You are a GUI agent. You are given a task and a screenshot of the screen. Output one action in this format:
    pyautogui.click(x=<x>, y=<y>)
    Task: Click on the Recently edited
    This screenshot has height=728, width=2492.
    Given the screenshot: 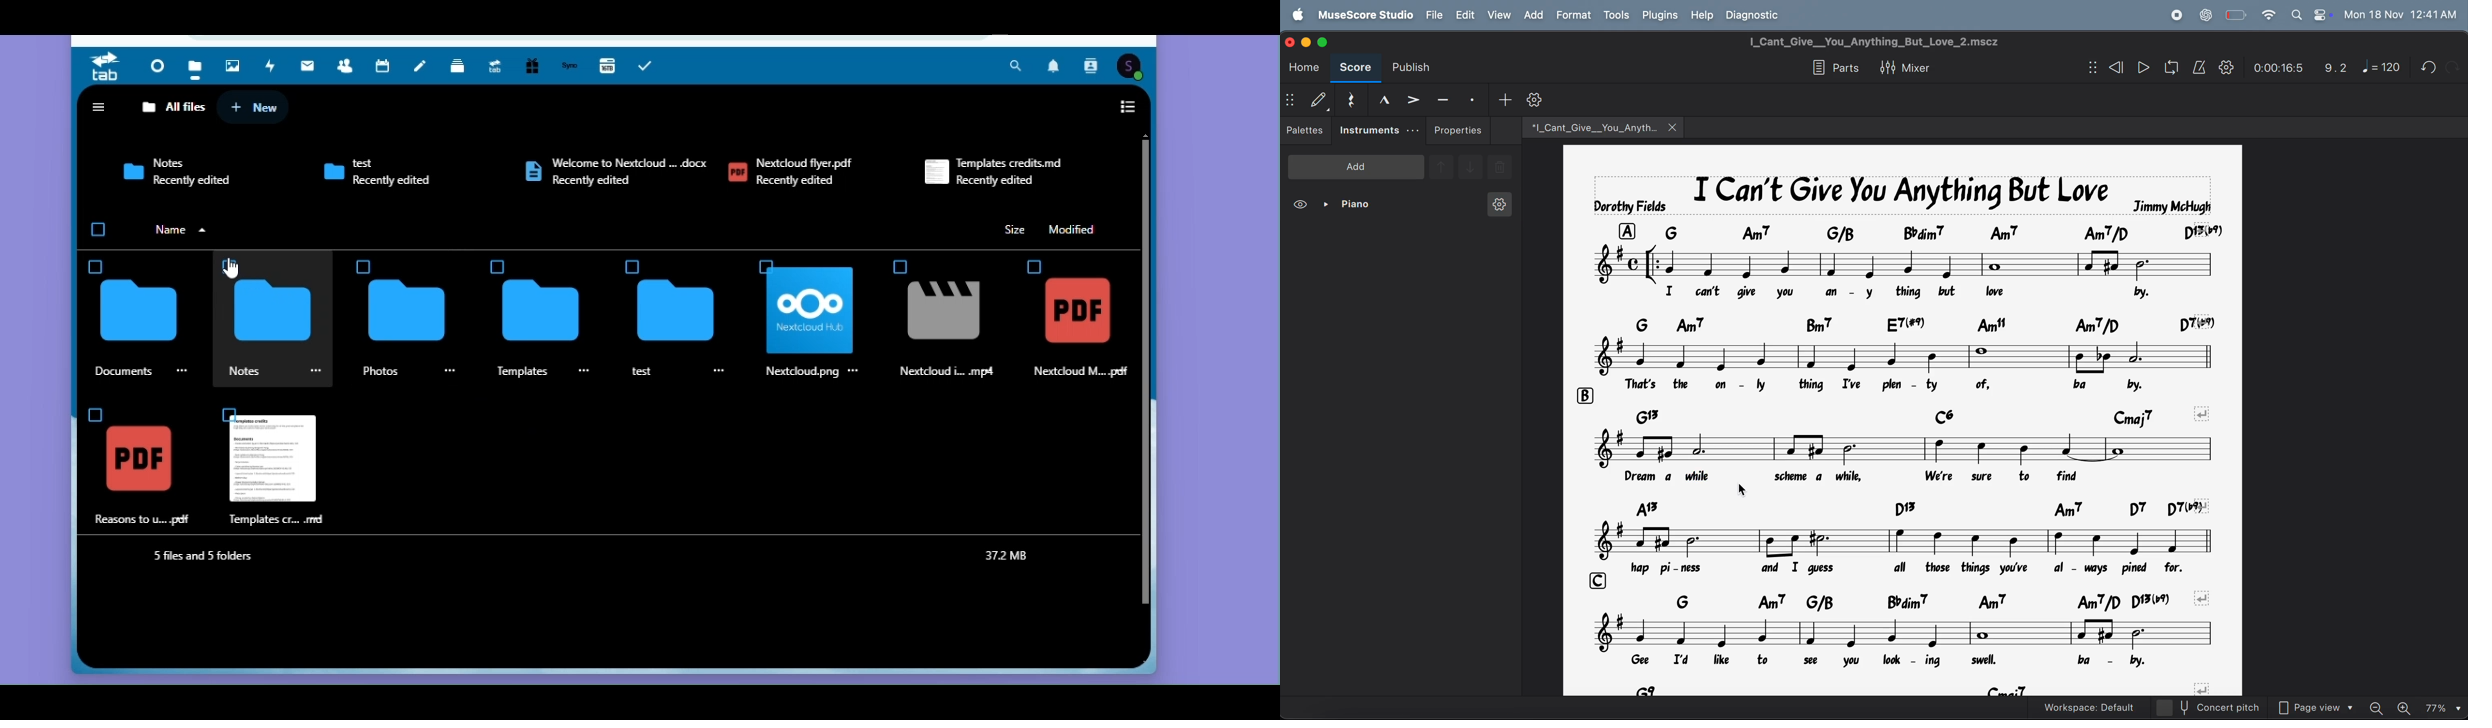 What is the action you would take?
    pyautogui.click(x=192, y=181)
    